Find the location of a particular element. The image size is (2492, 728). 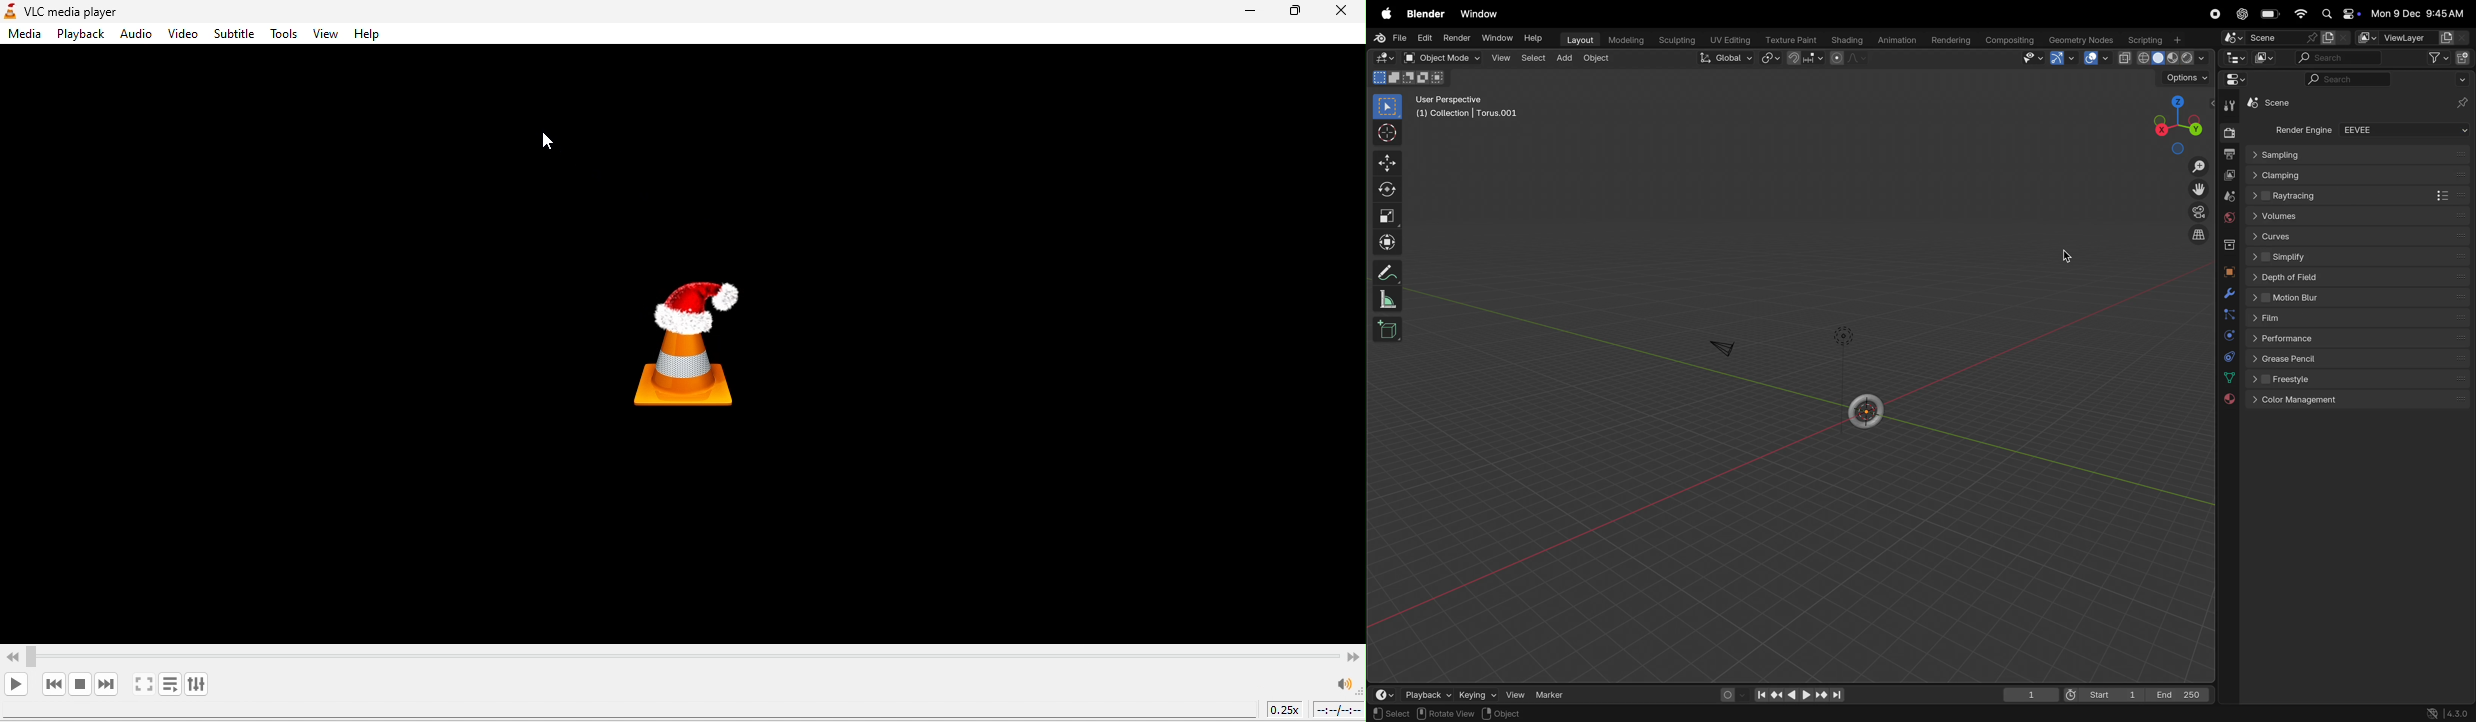

frees tyle is located at coordinates (2359, 381).